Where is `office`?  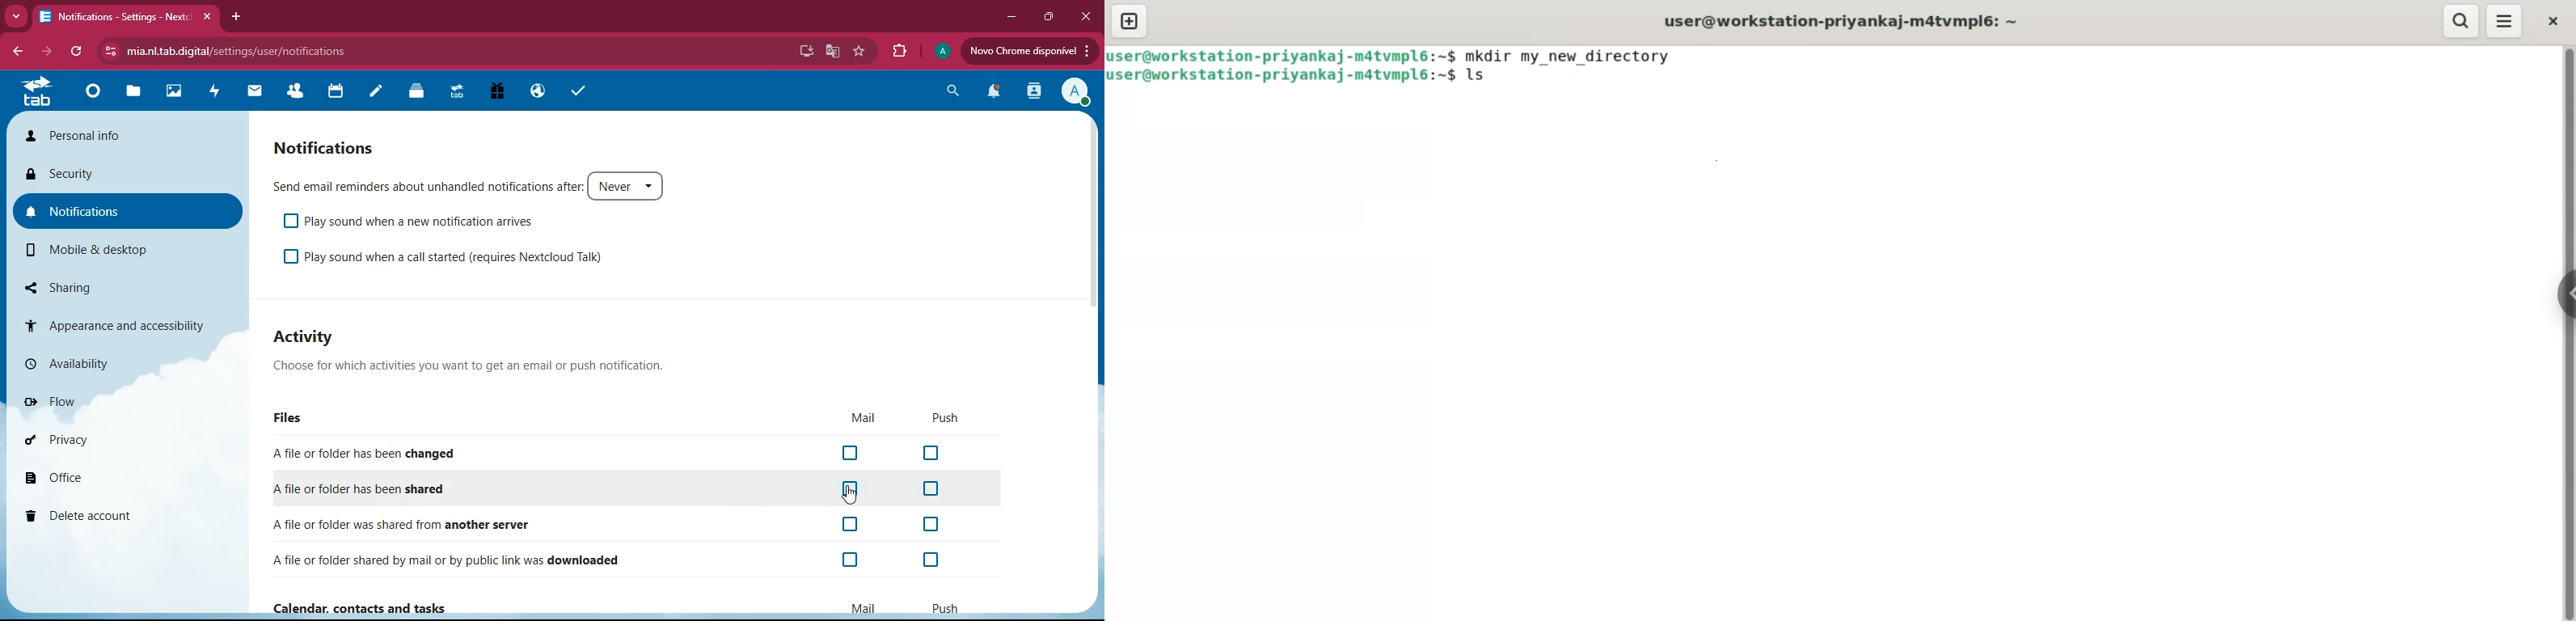
office is located at coordinates (117, 477).